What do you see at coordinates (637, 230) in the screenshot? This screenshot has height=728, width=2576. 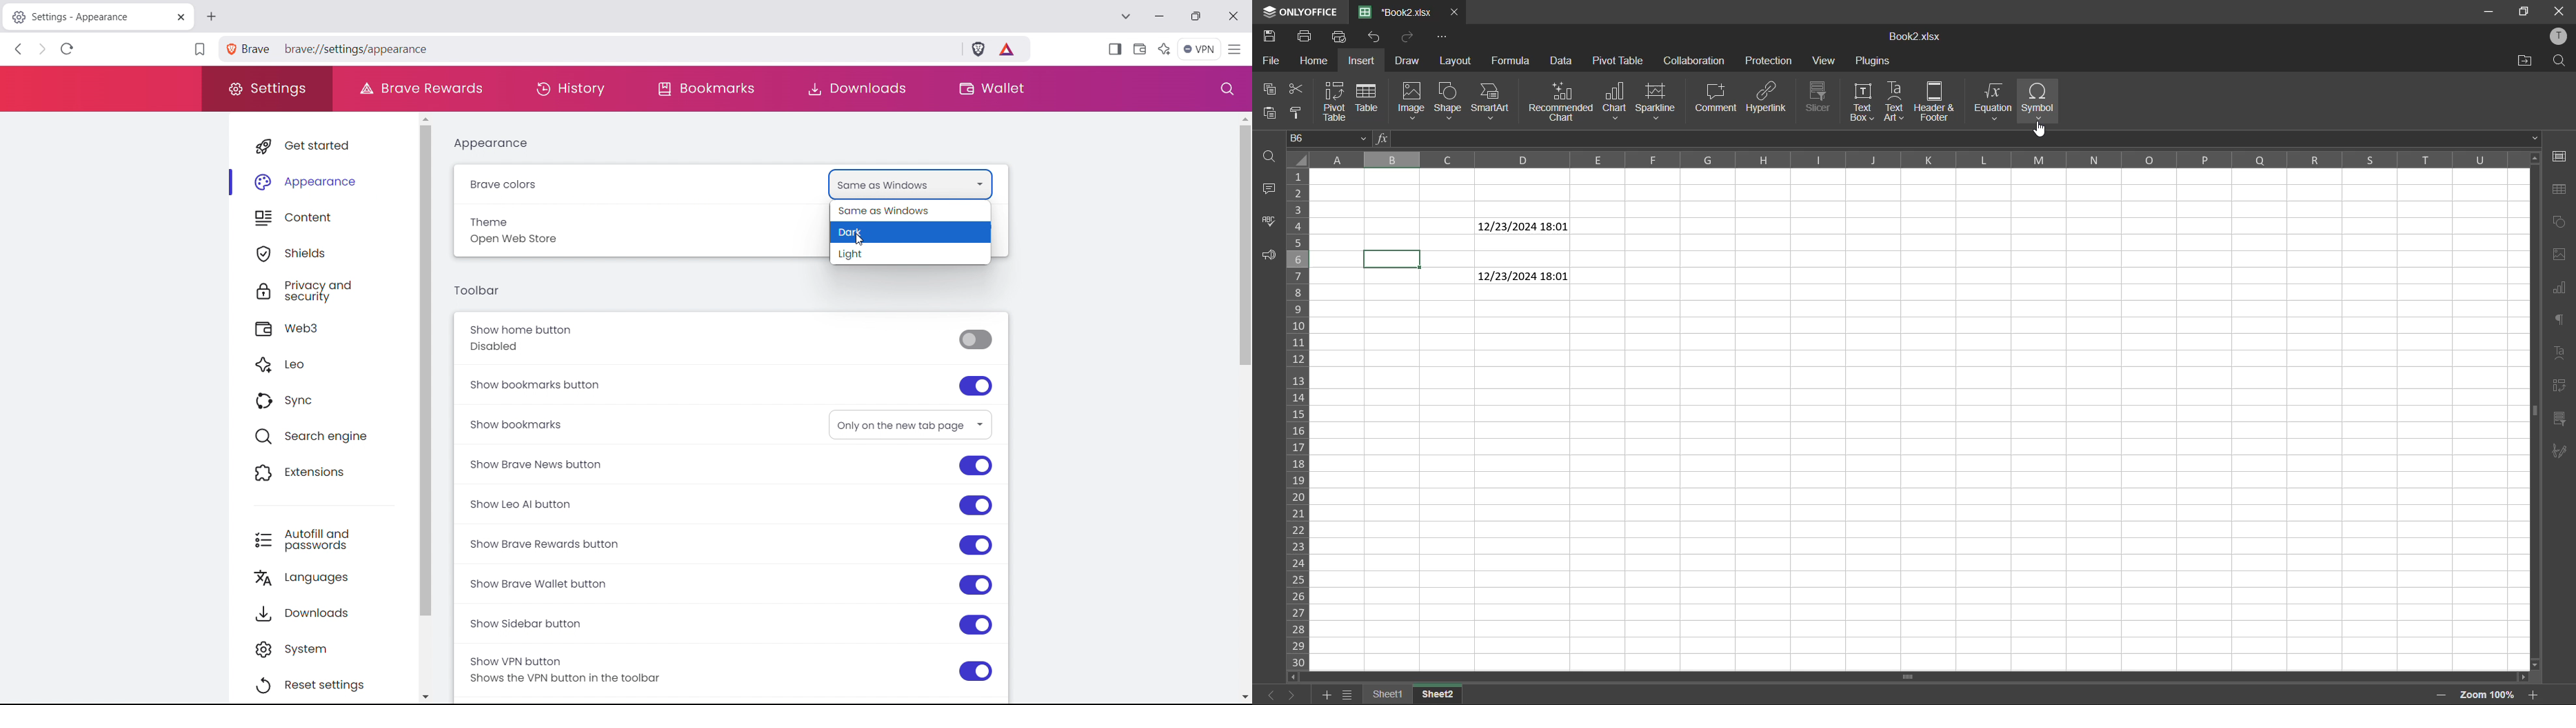 I see `Theme Open Web store` at bounding box center [637, 230].